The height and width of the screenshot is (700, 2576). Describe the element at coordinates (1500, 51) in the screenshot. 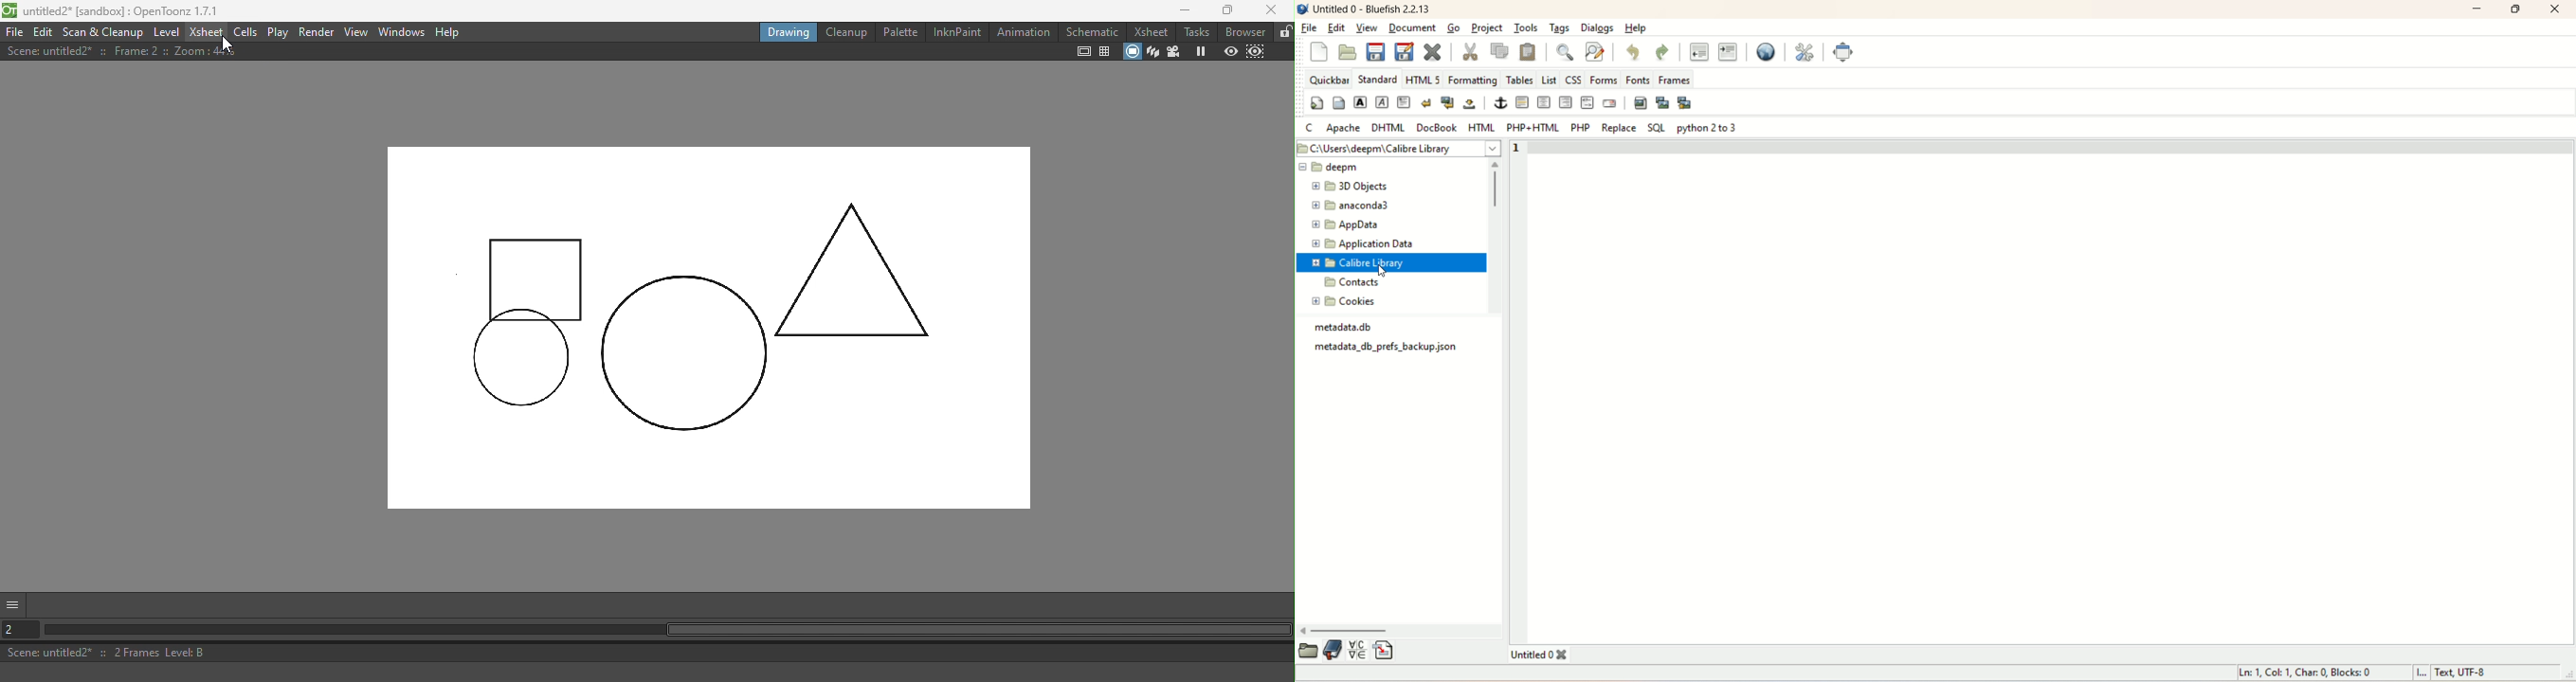

I see `copy` at that location.